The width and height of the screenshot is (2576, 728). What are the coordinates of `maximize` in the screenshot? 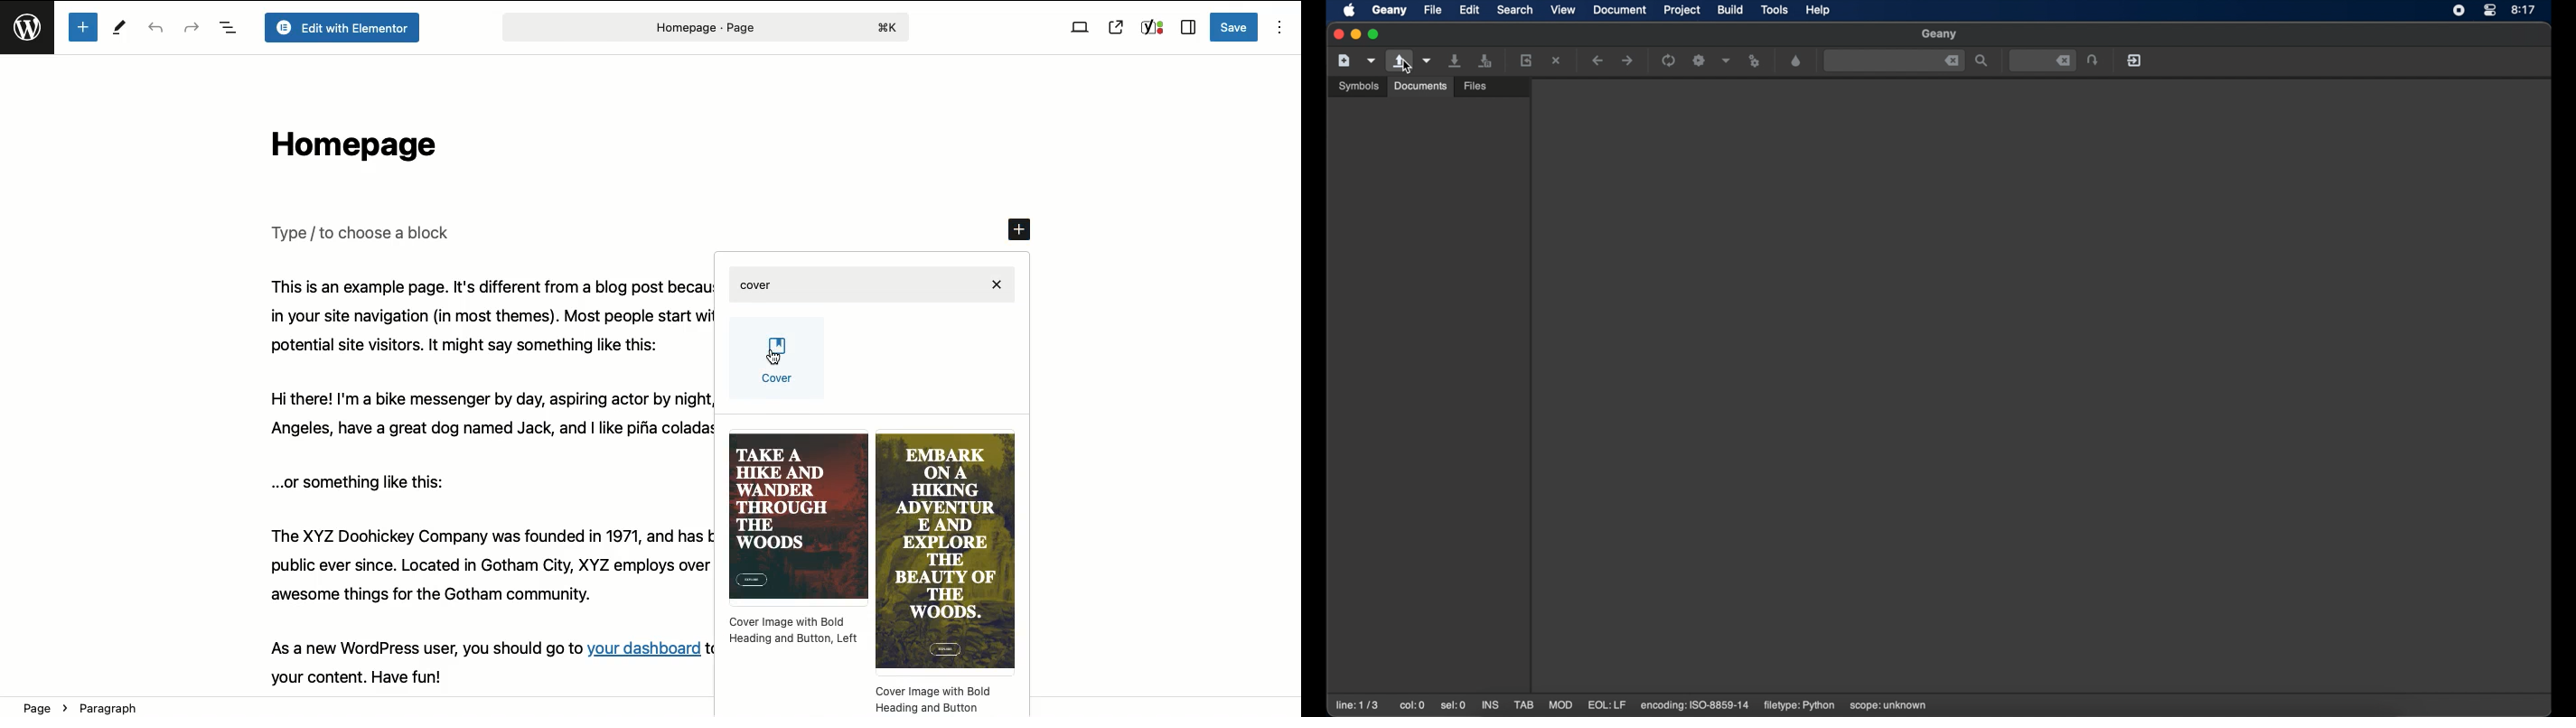 It's located at (1375, 35).